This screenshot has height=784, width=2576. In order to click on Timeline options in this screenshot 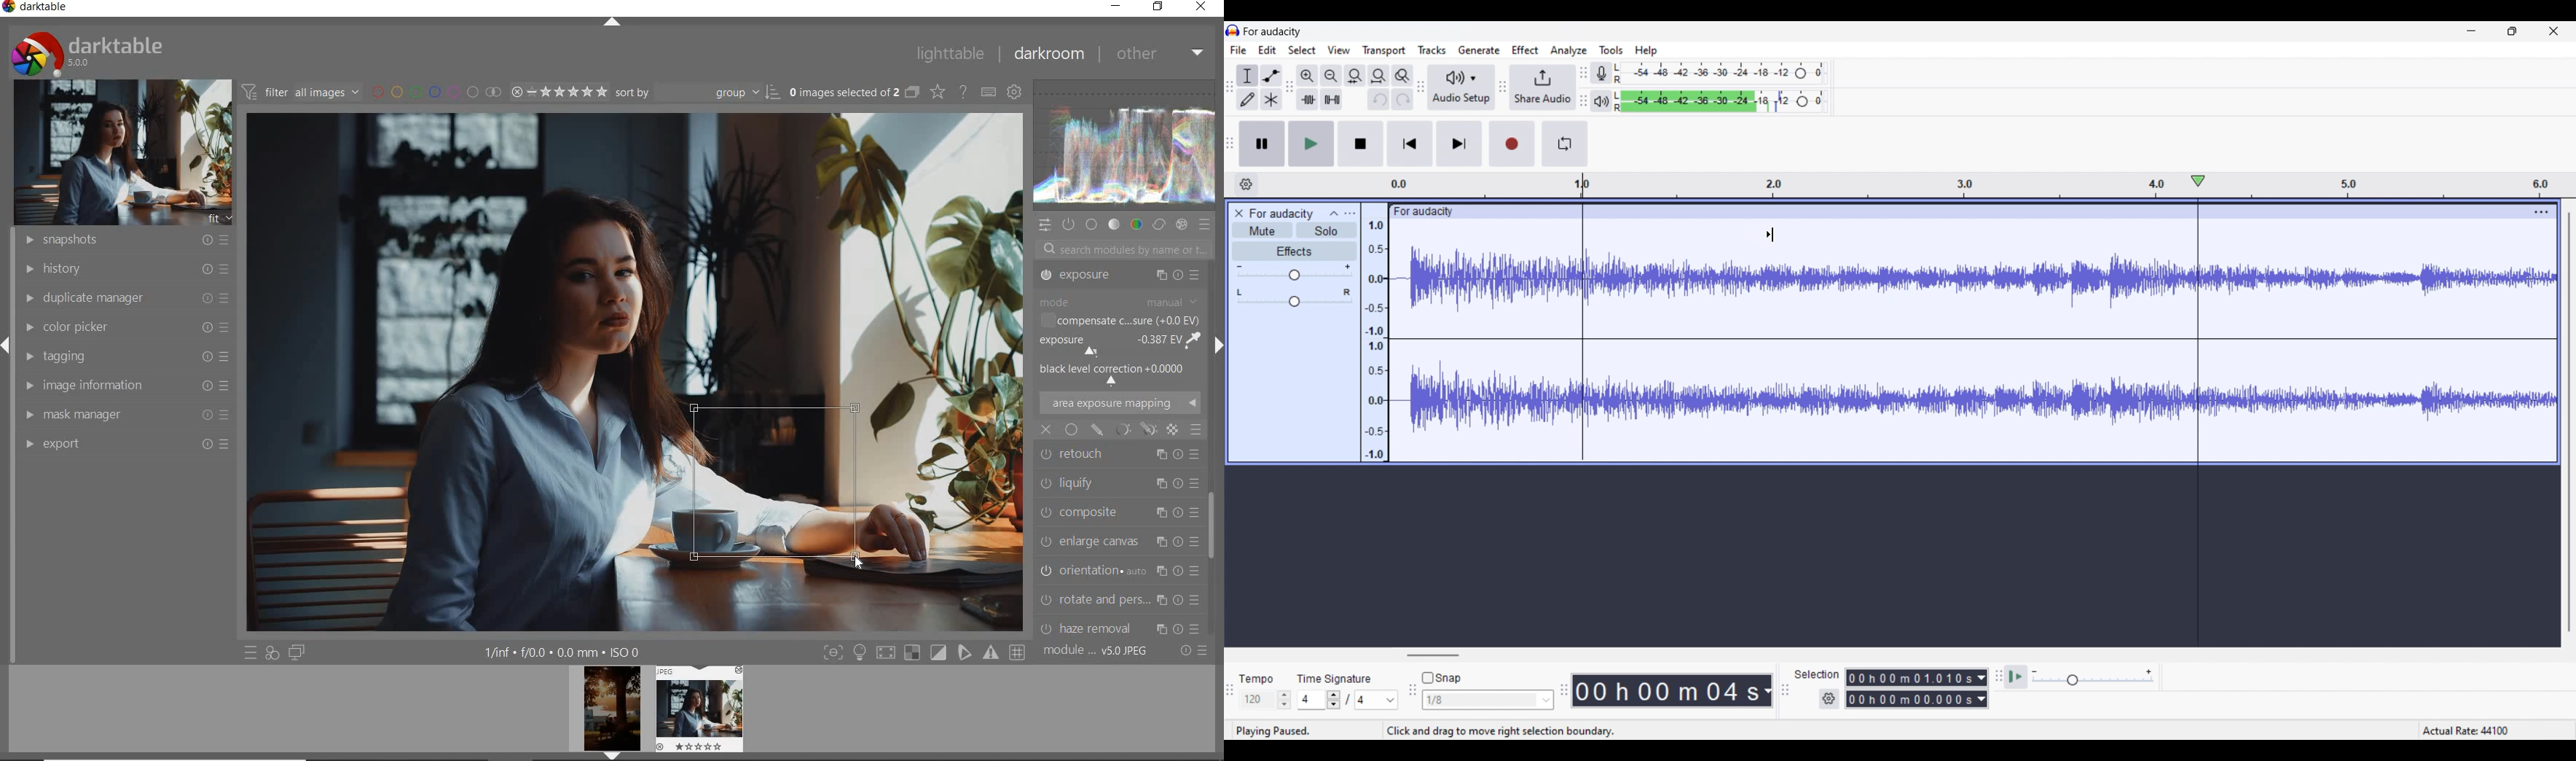, I will do `click(1246, 185)`.